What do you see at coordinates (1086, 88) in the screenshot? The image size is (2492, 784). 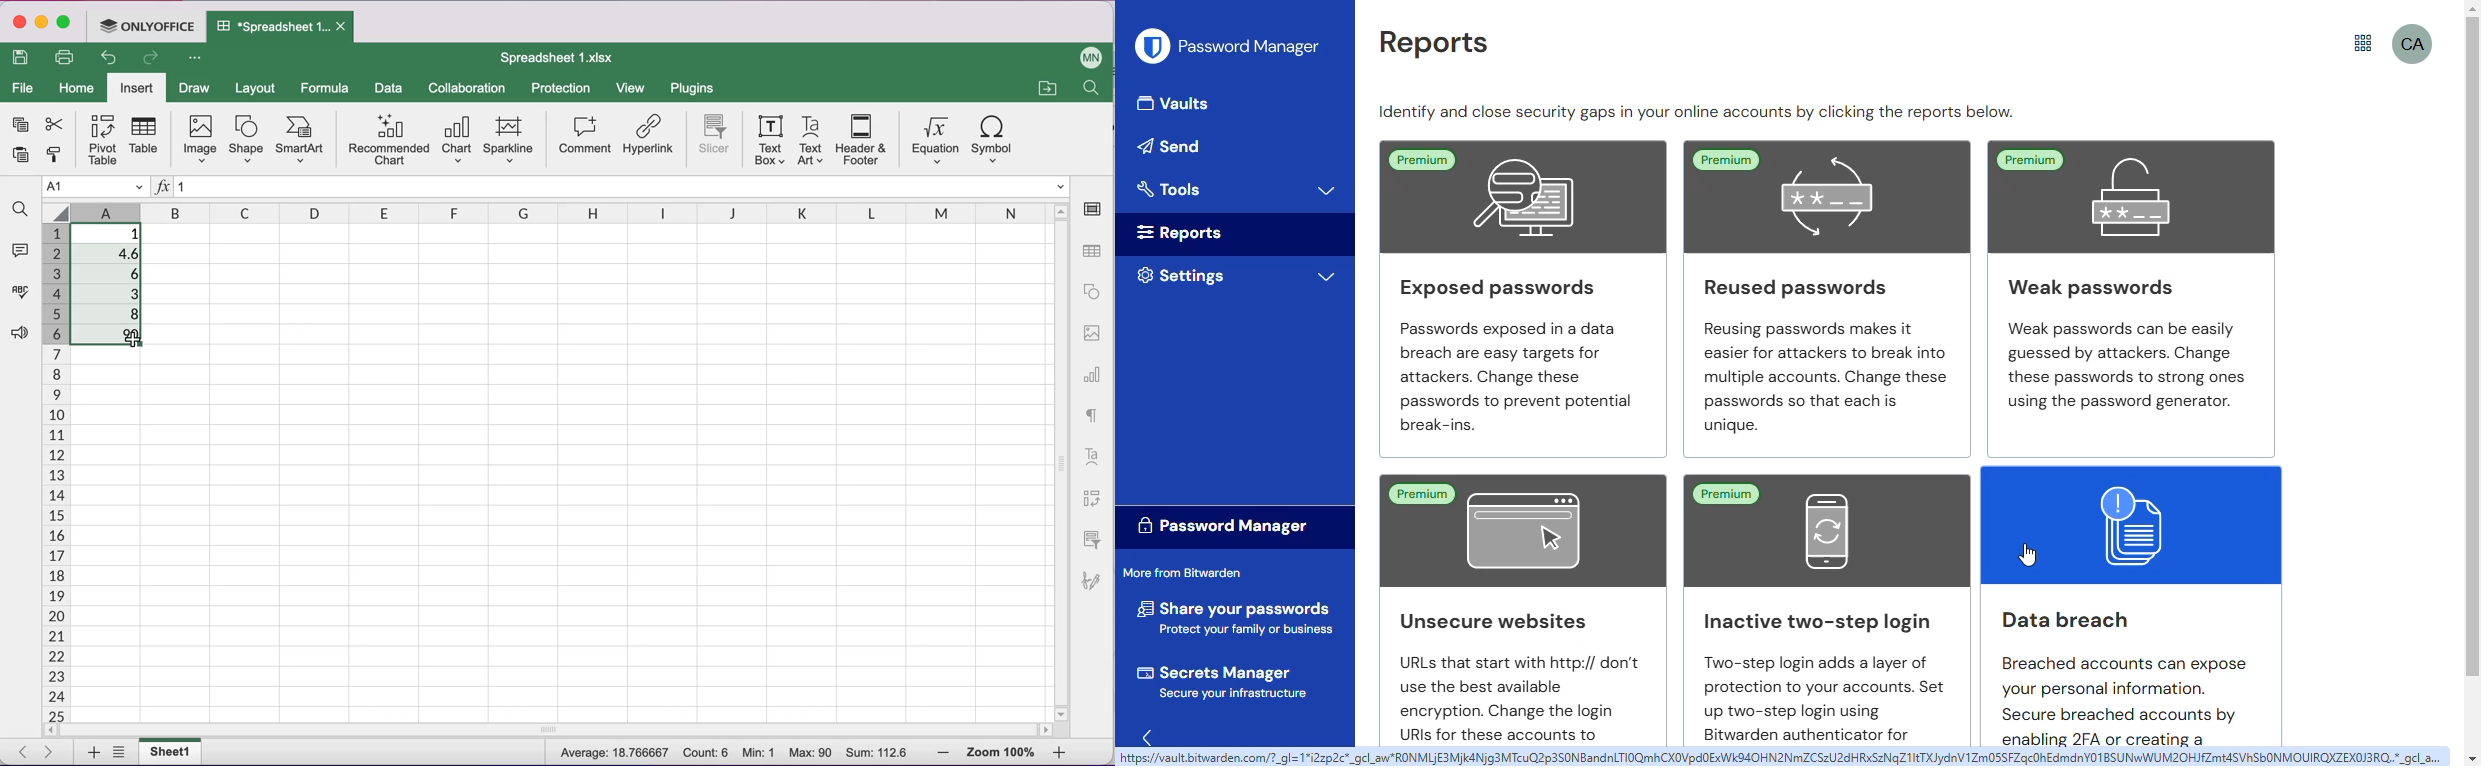 I see `find` at bounding box center [1086, 88].